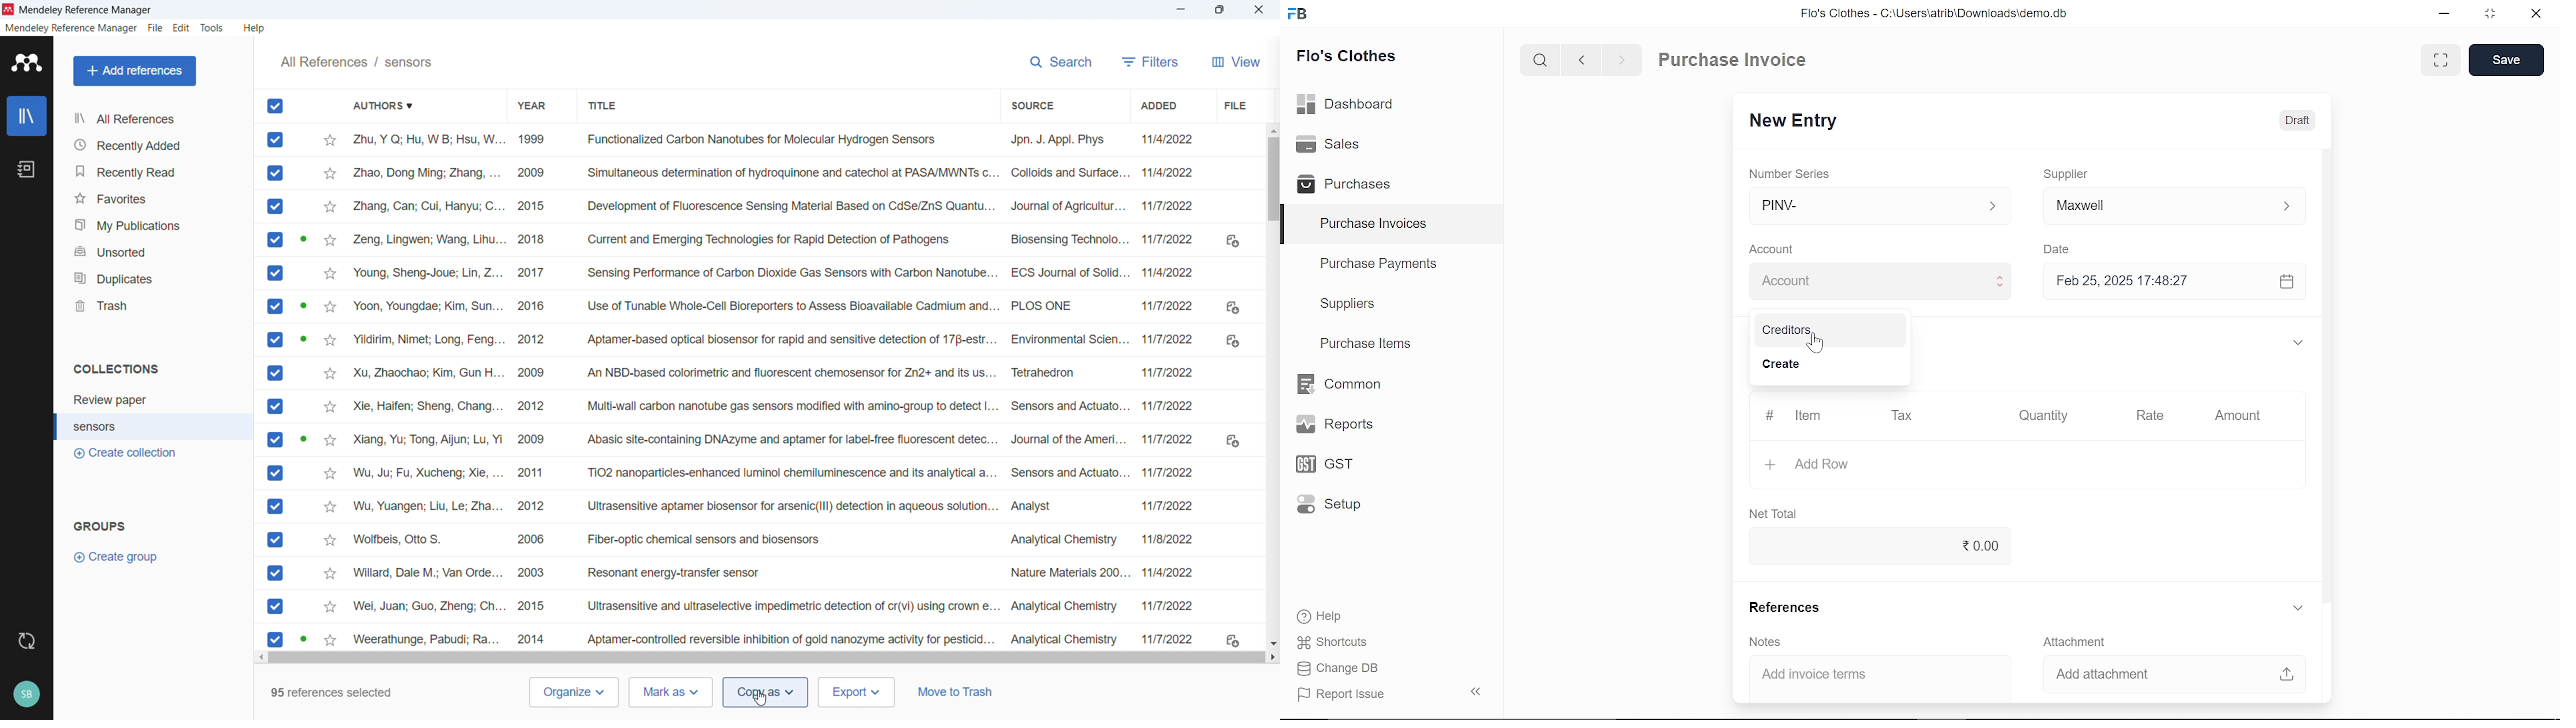  Describe the element at coordinates (2442, 14) in the screenshot. I see `minimize` at that location.